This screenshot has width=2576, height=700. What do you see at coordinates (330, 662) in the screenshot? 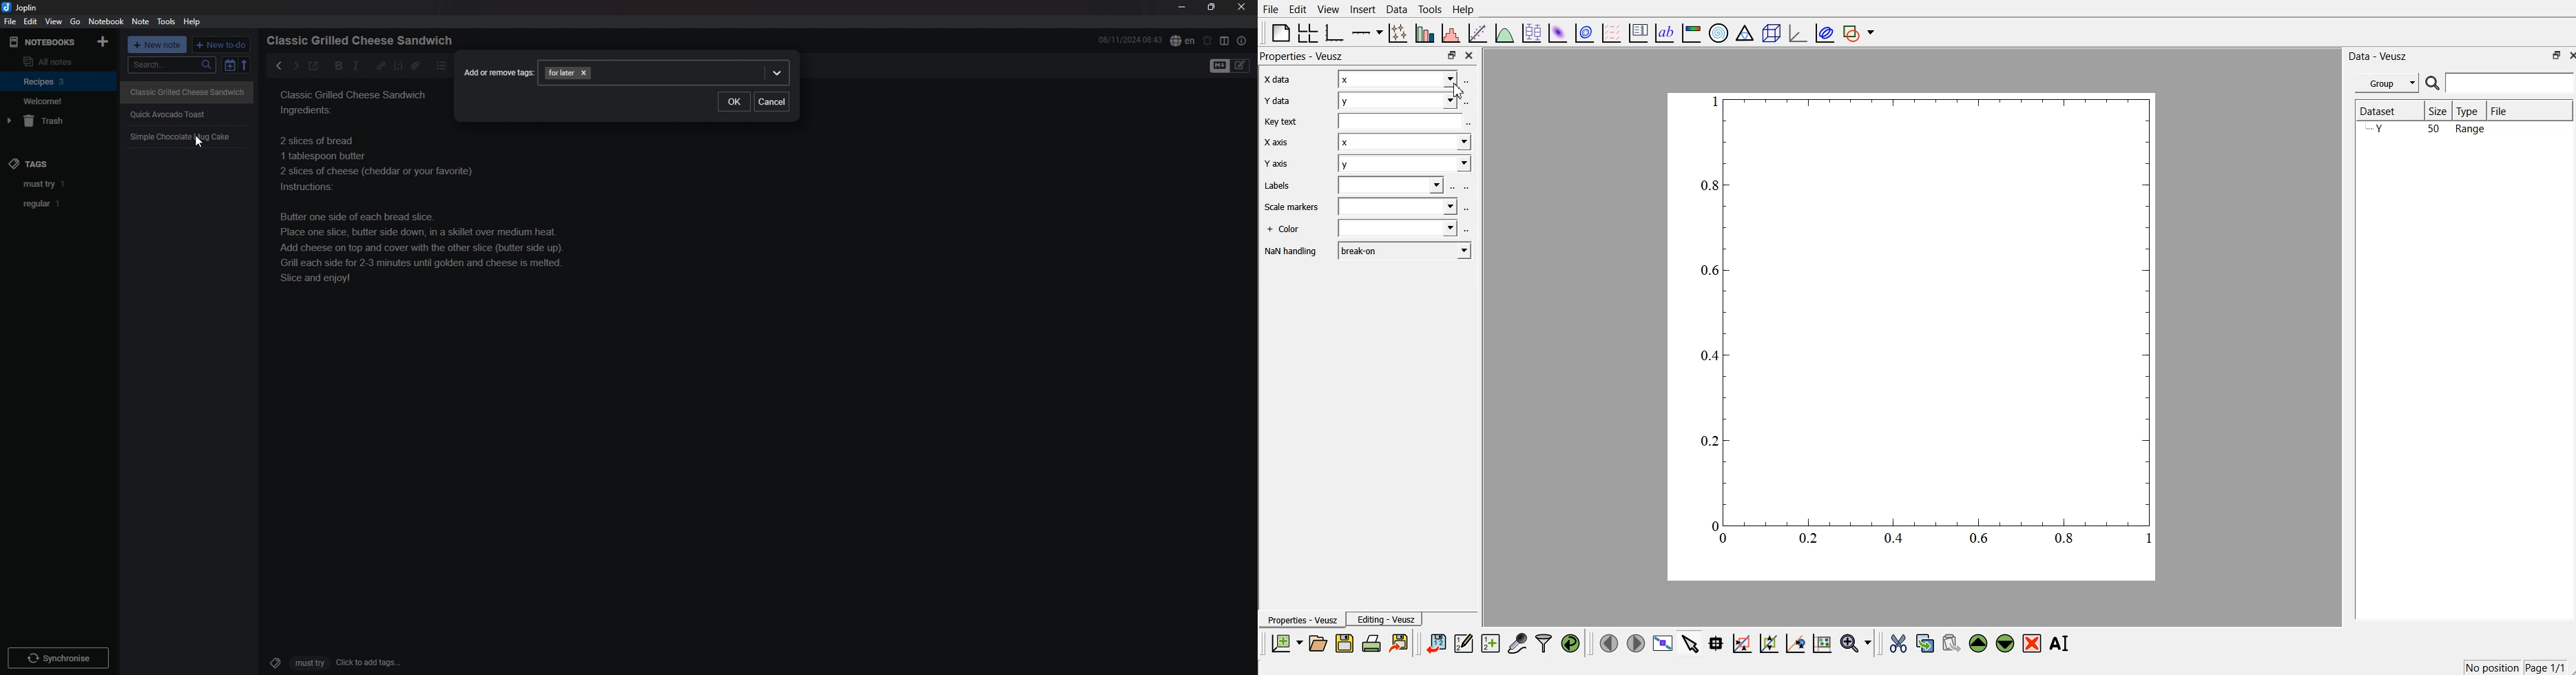
I see `click to add tags` at bounding box center [330, 662].